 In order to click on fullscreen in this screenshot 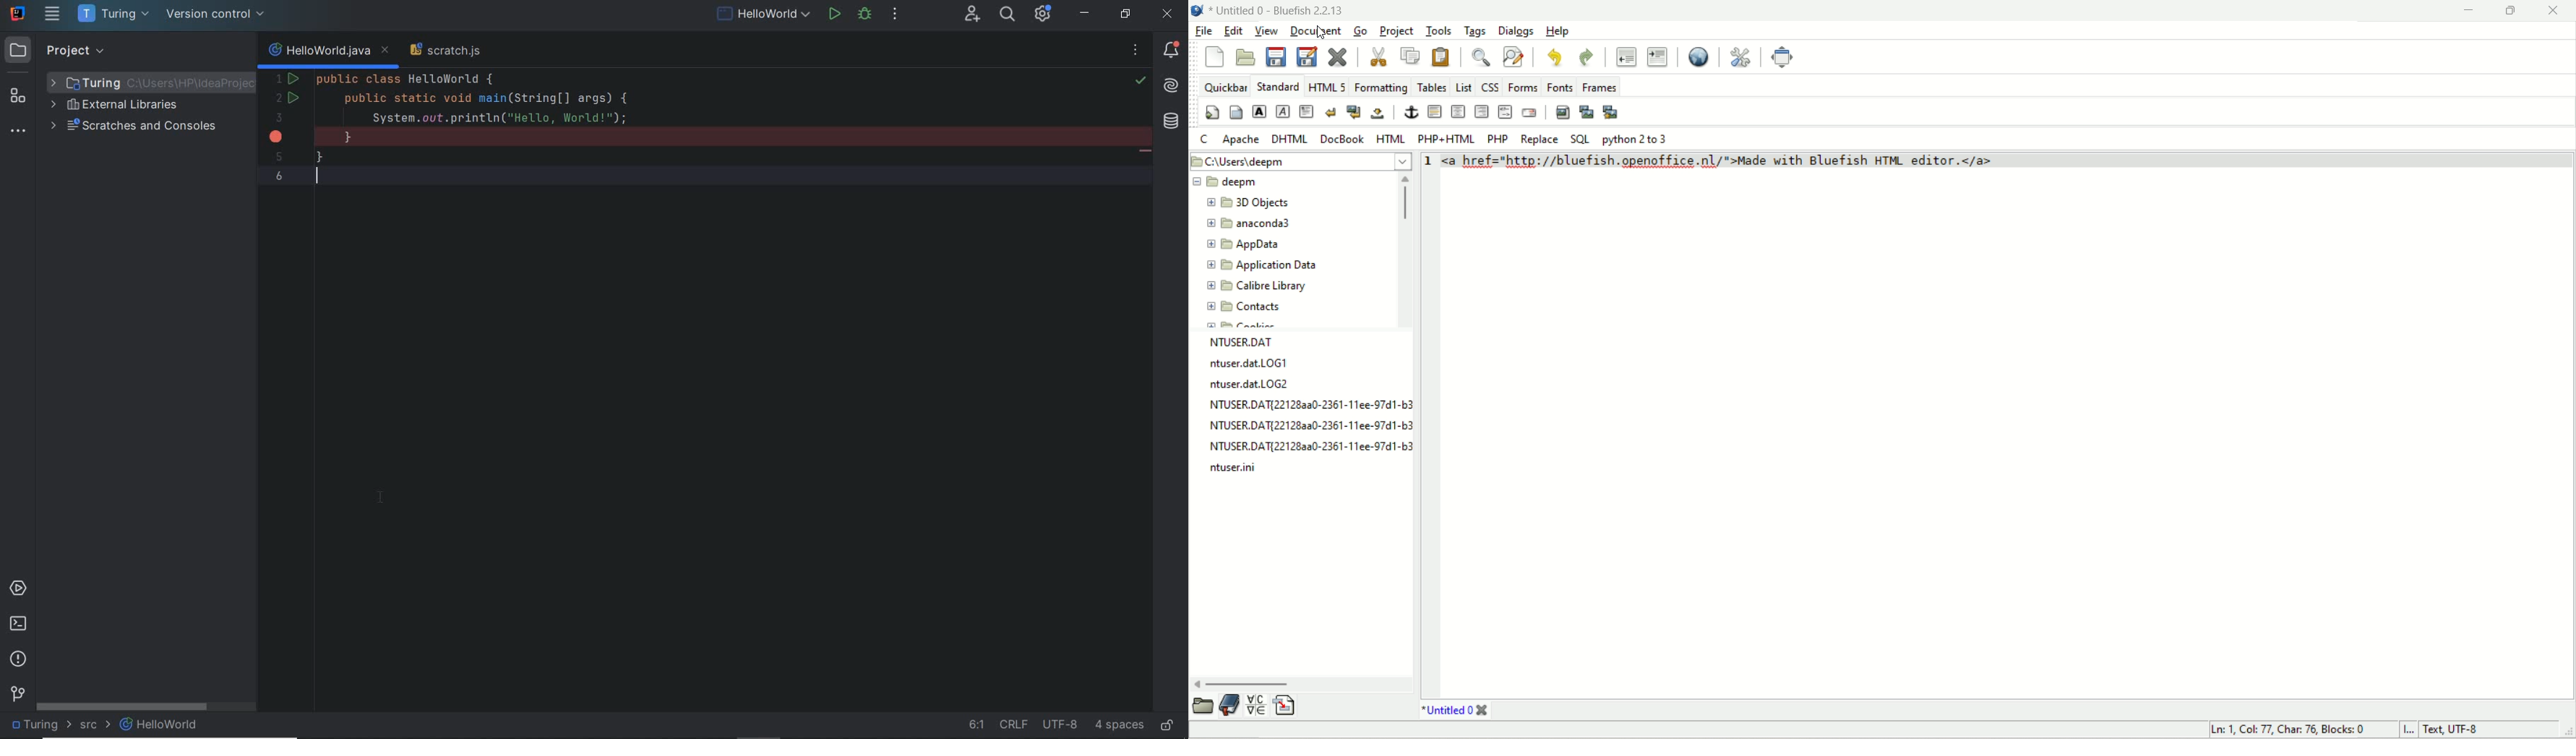, I will do `click(1782, 58)`.